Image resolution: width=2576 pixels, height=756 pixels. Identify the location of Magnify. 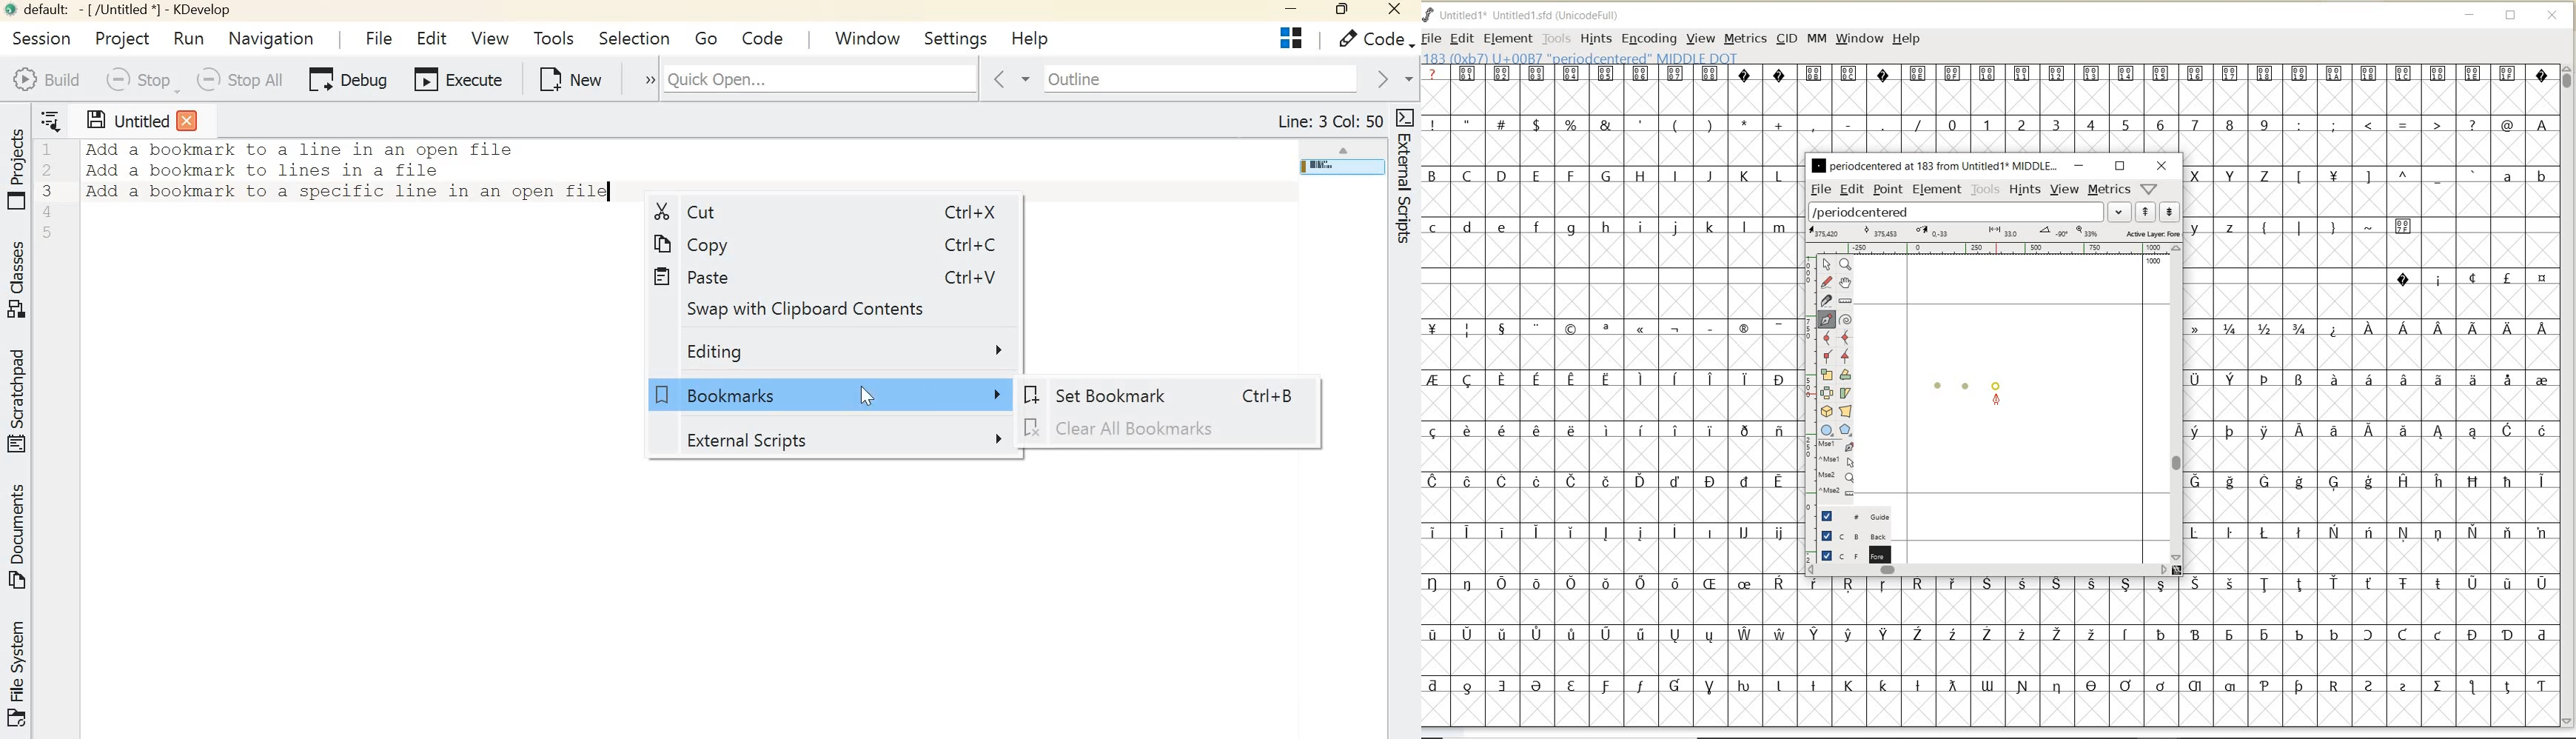
(1845, 265).